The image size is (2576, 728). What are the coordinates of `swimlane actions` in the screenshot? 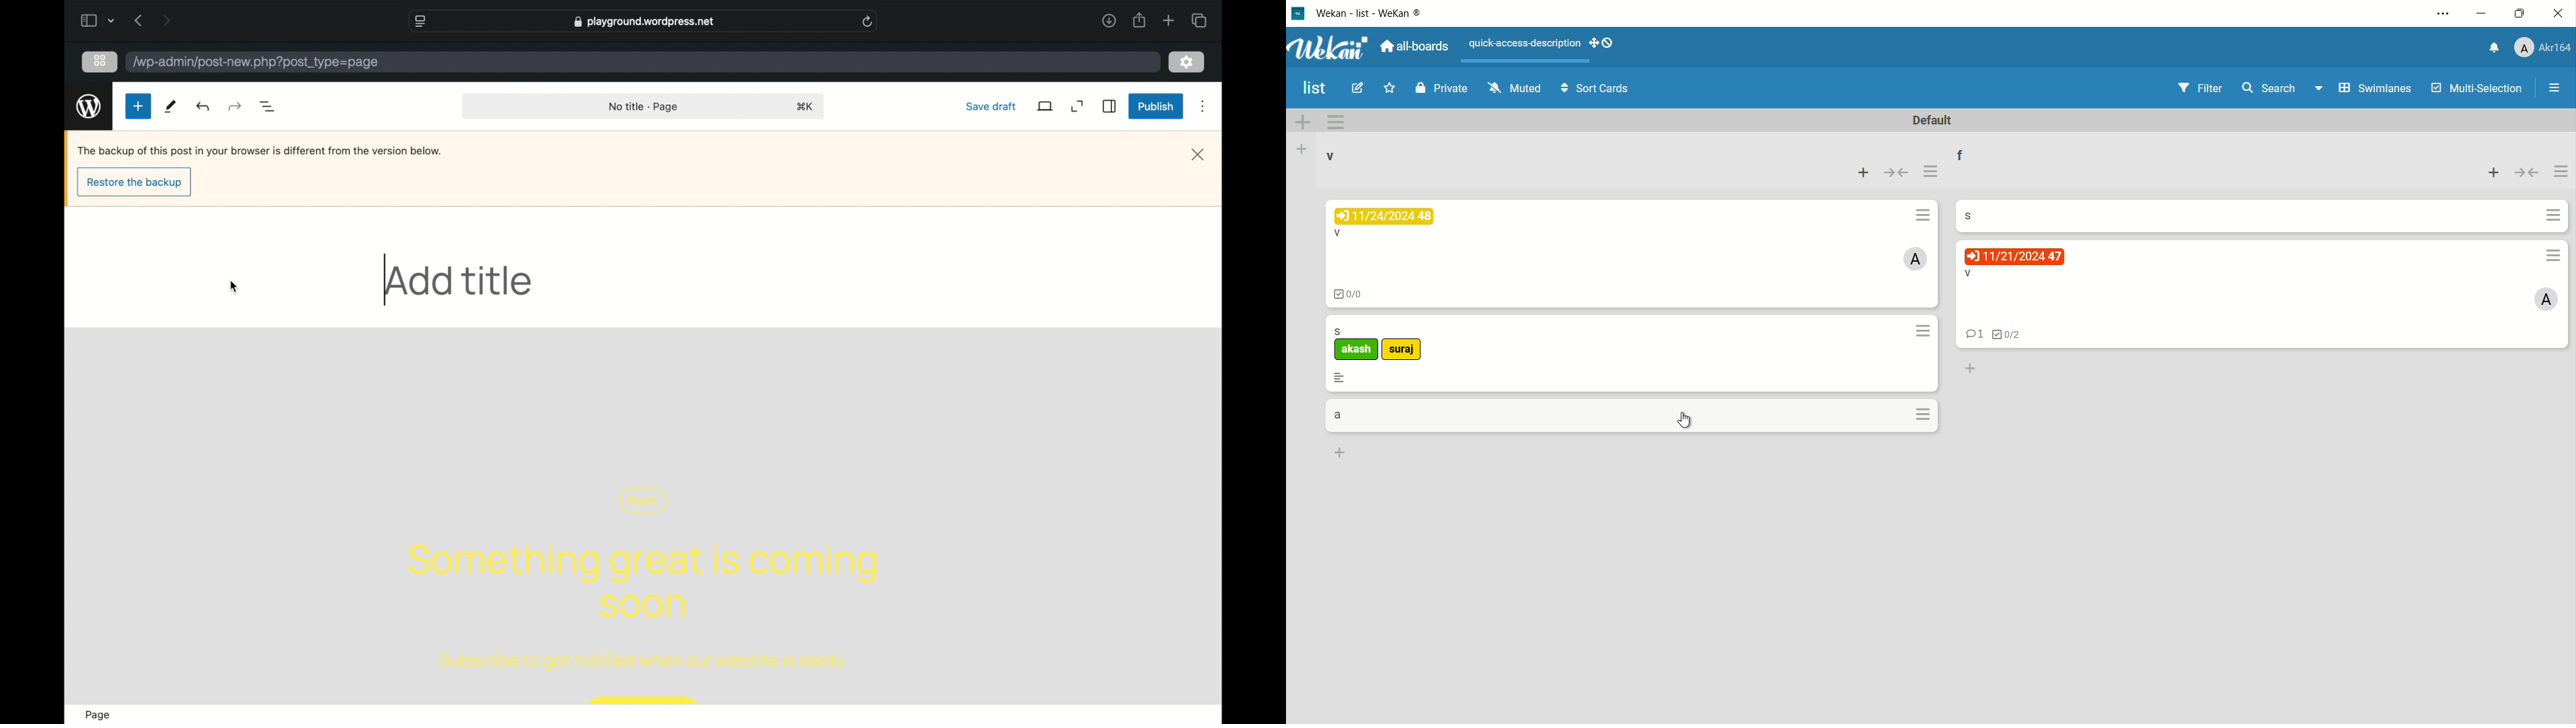 It's located at (1339, 122).